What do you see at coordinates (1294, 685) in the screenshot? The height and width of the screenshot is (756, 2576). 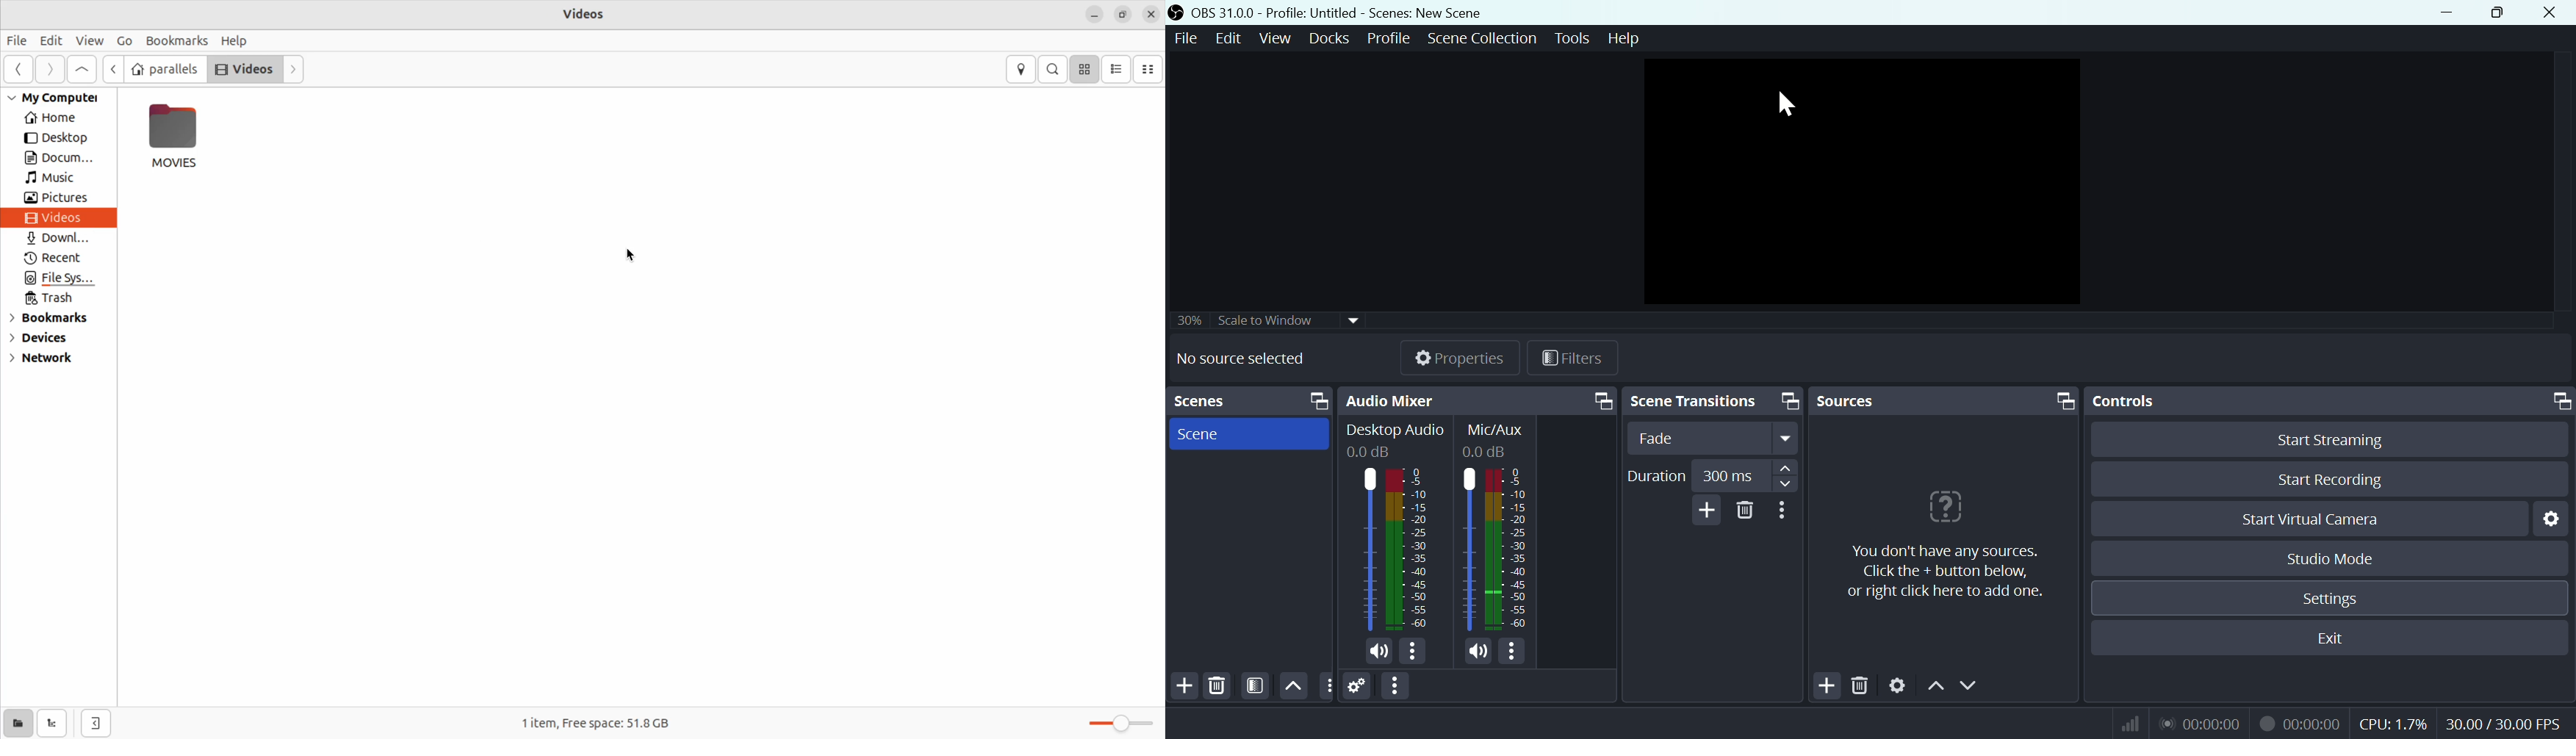 I see `up` at bounding box center [1294, 685].